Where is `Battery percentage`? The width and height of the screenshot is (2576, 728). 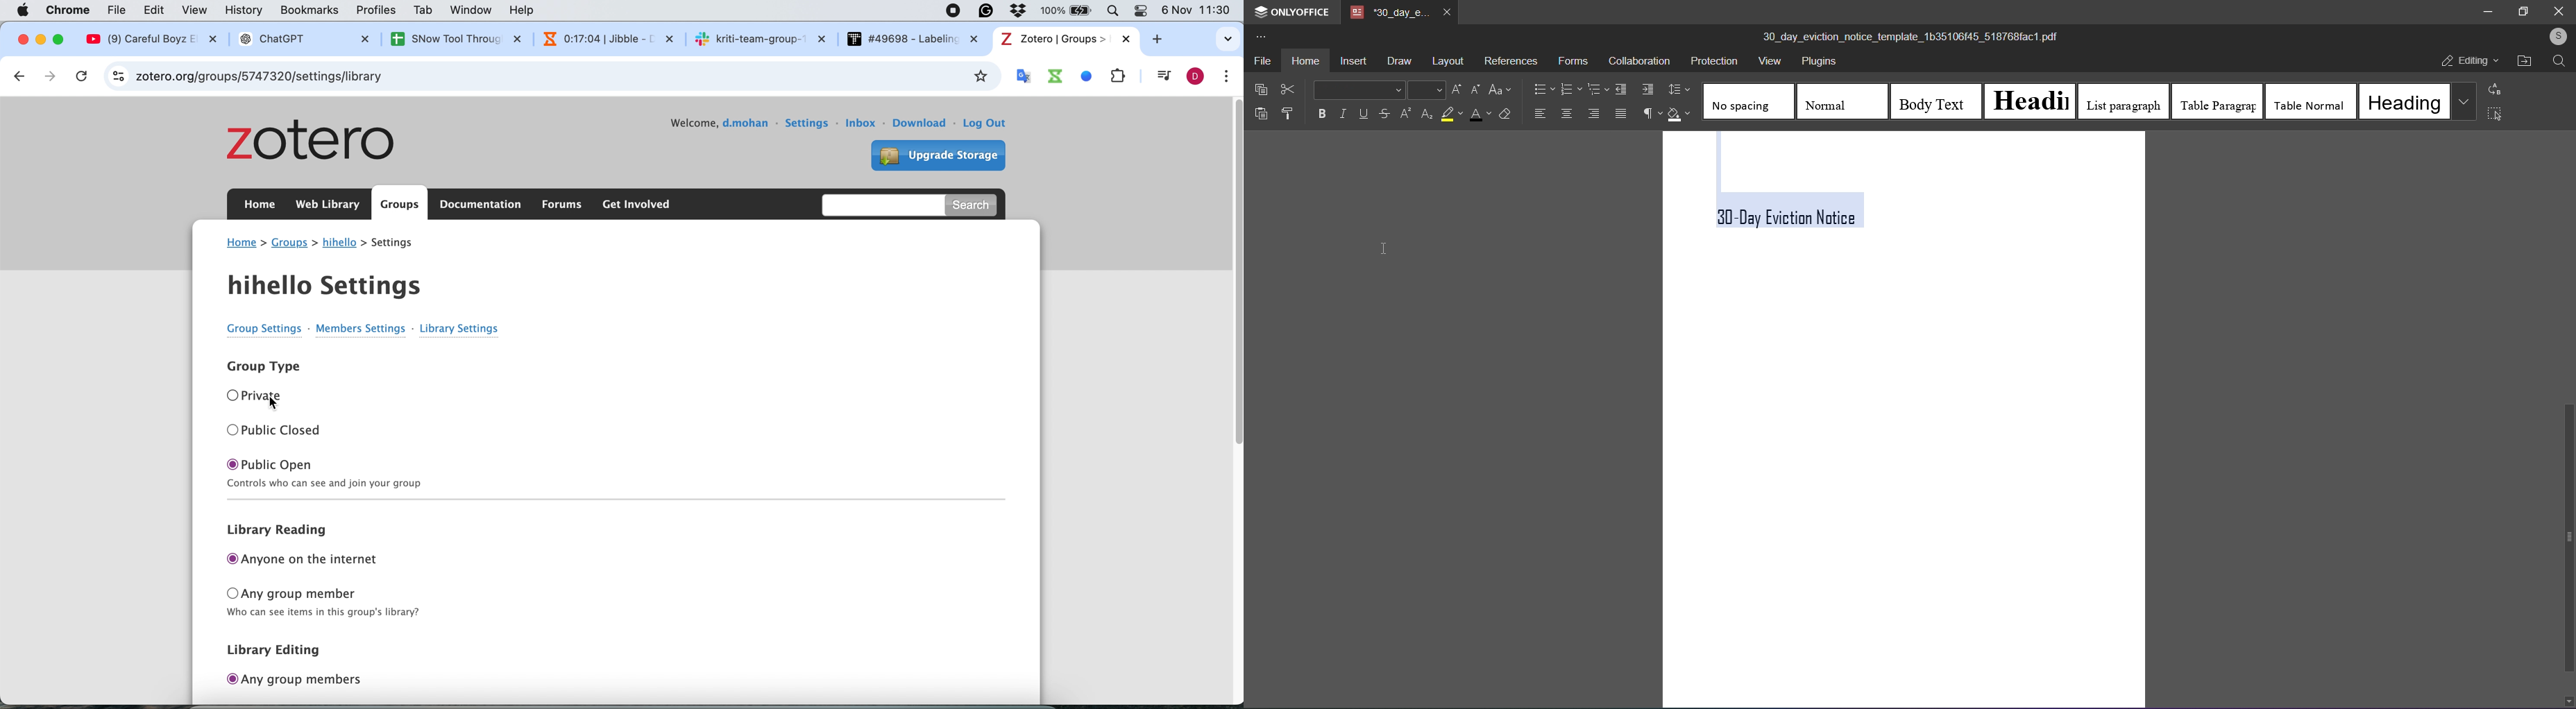
Battery percentage is located at coordinates (1068, 11).